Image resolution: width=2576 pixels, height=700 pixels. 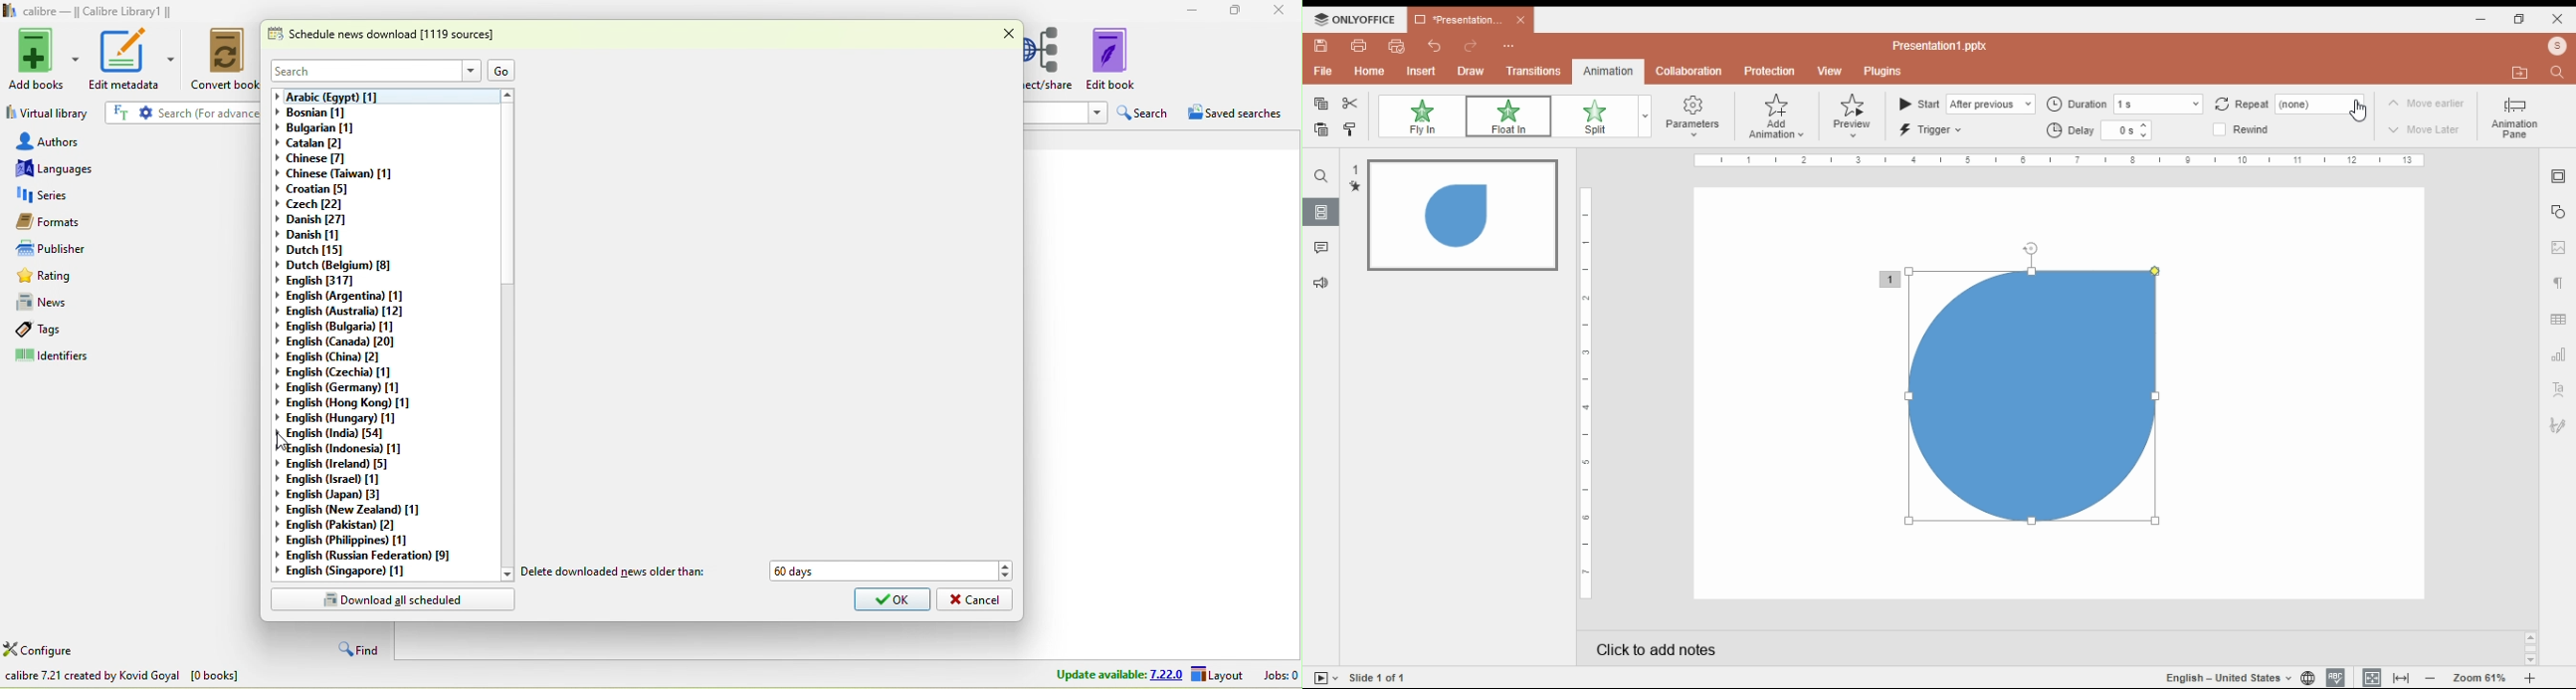 What do you see at coordinates (1321, 105) in the screenshot?
I see `copy` at bounding box center [1321, 105].